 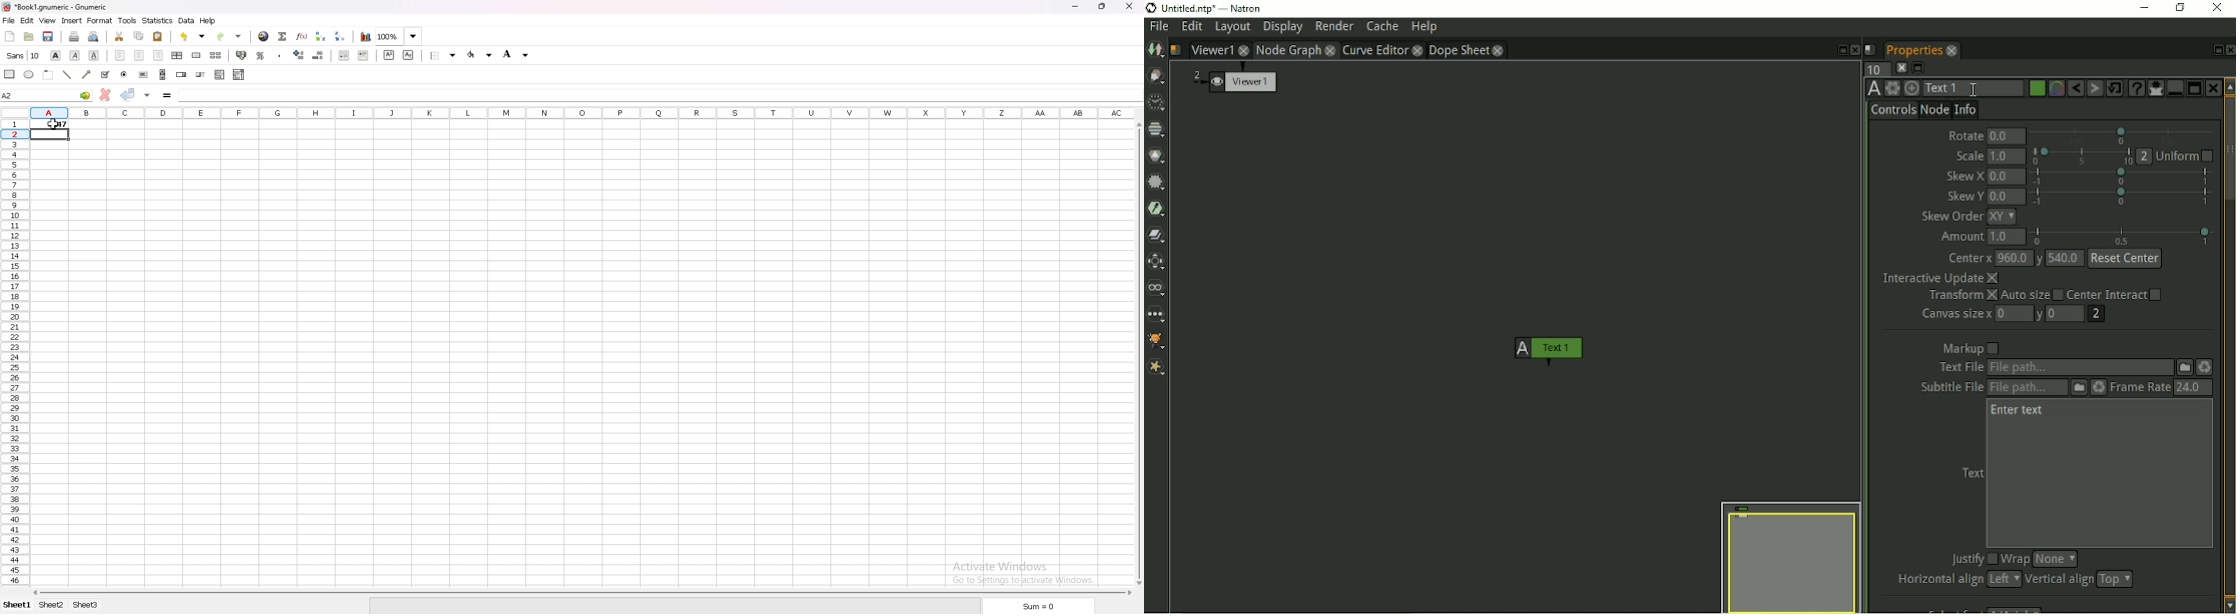 What do you see at coordinates (48, 36) in the screenshot?
I see `save` at bounding box center [48, 36].